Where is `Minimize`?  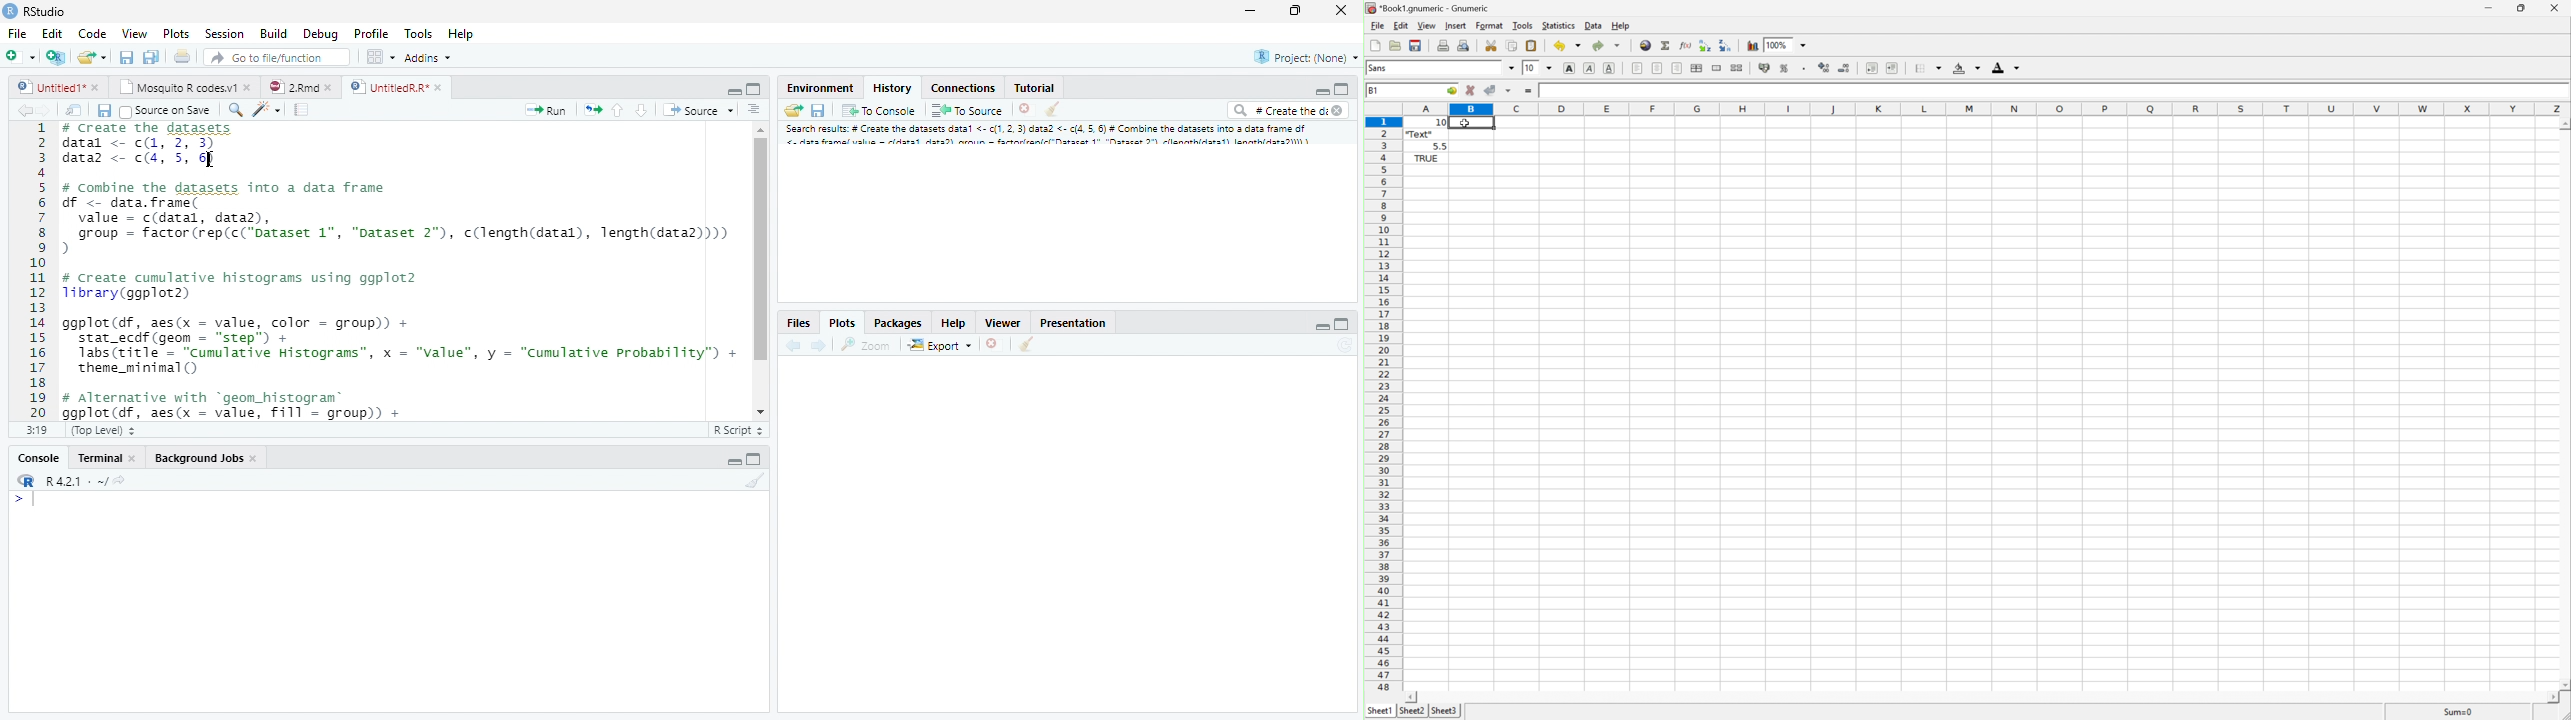 Minimize is located at coordinates (733, 91).